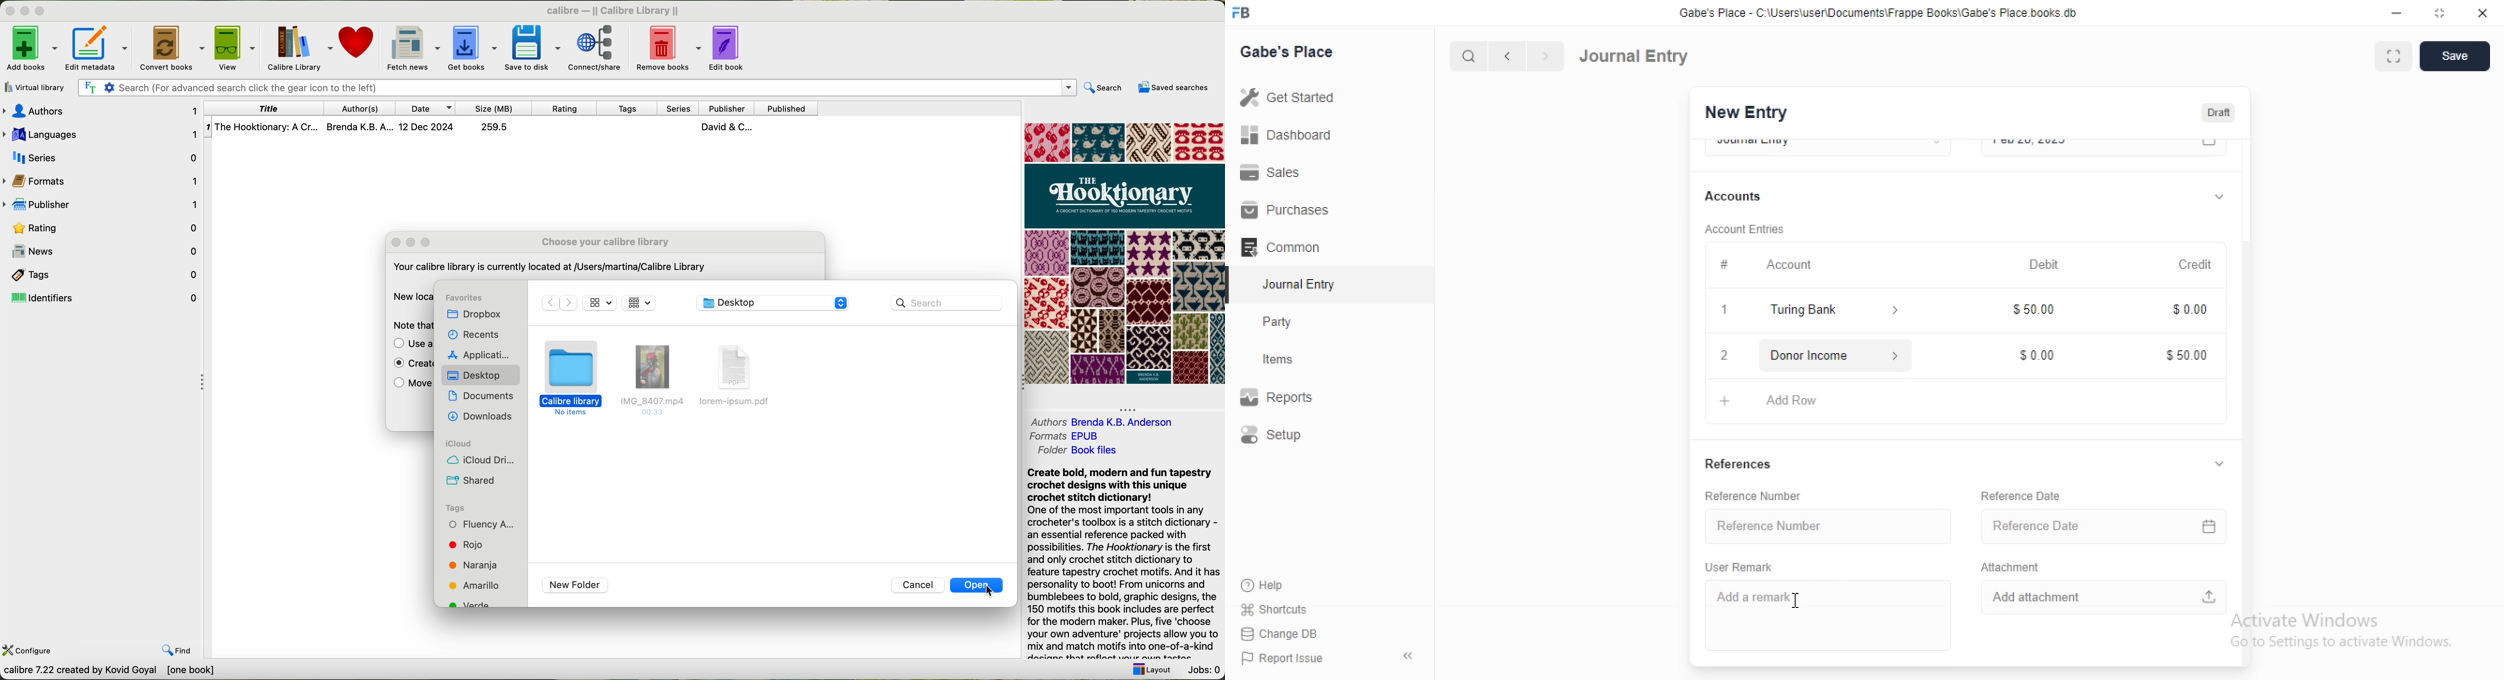  Describe the element at coordinates (1291, 436) in the screenshot. I see `Setup` at that location.